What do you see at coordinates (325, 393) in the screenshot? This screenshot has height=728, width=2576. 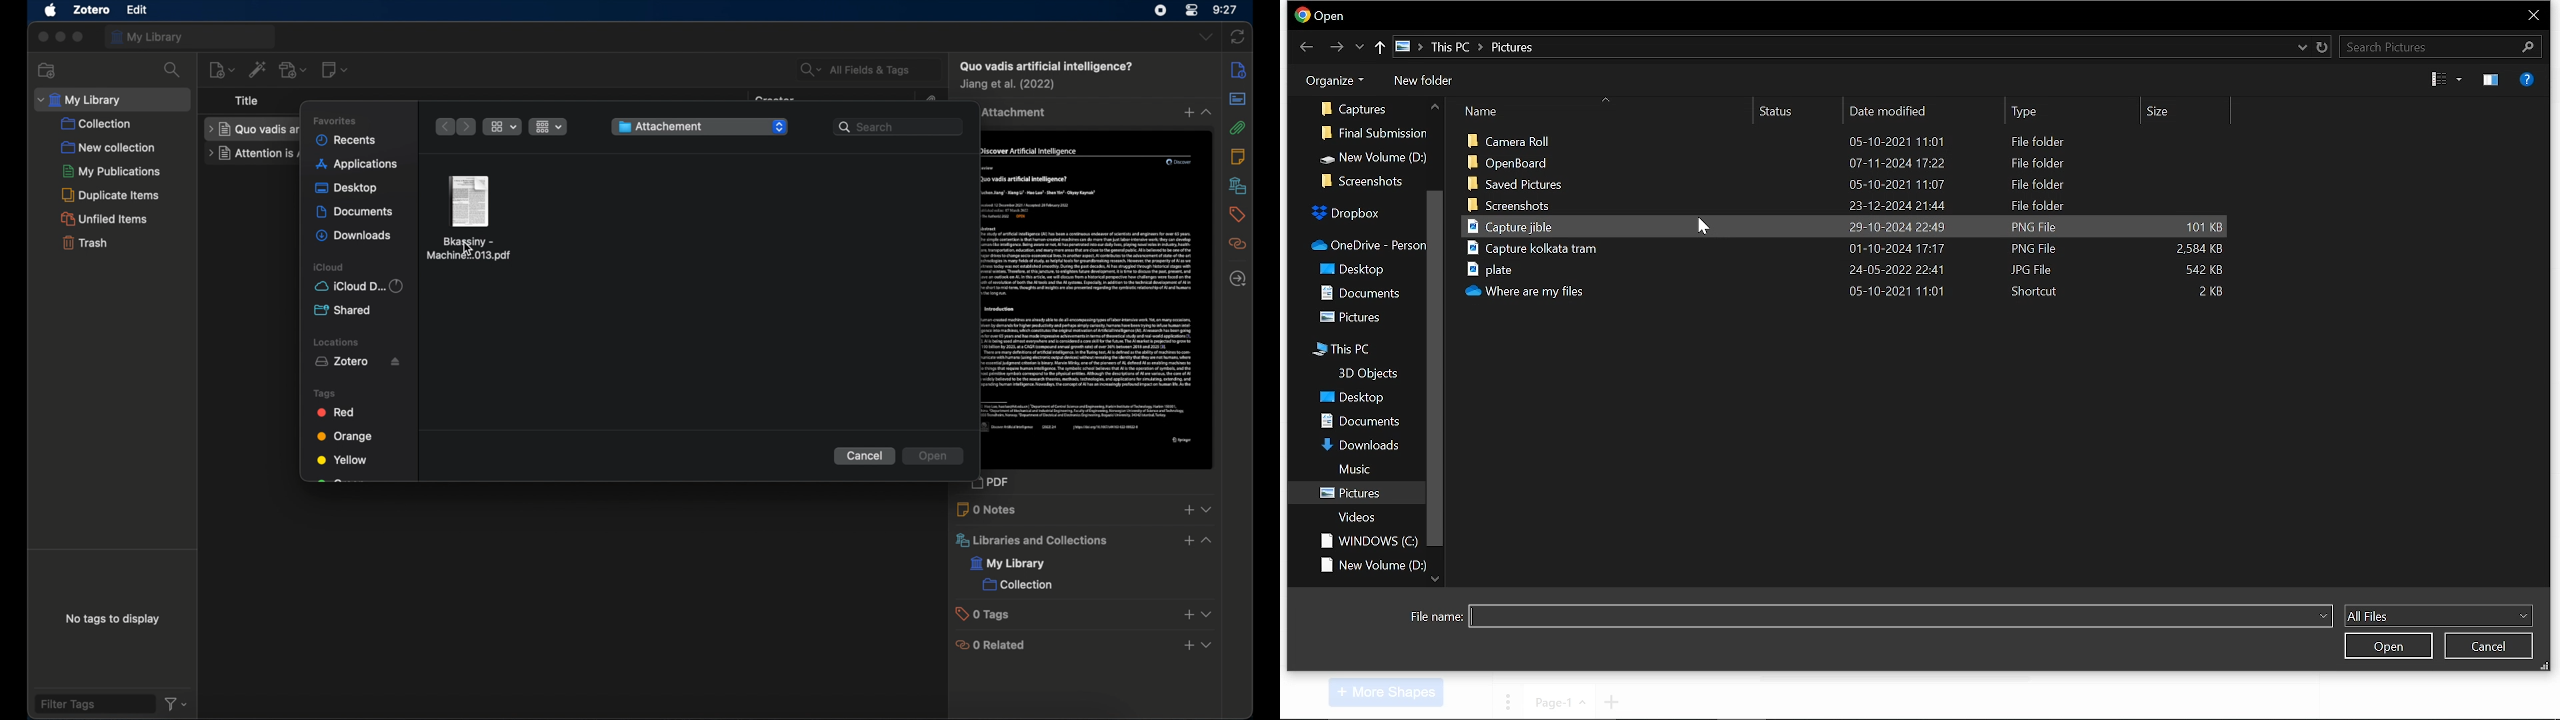 I see `tags` at bounding box center [325, 393].